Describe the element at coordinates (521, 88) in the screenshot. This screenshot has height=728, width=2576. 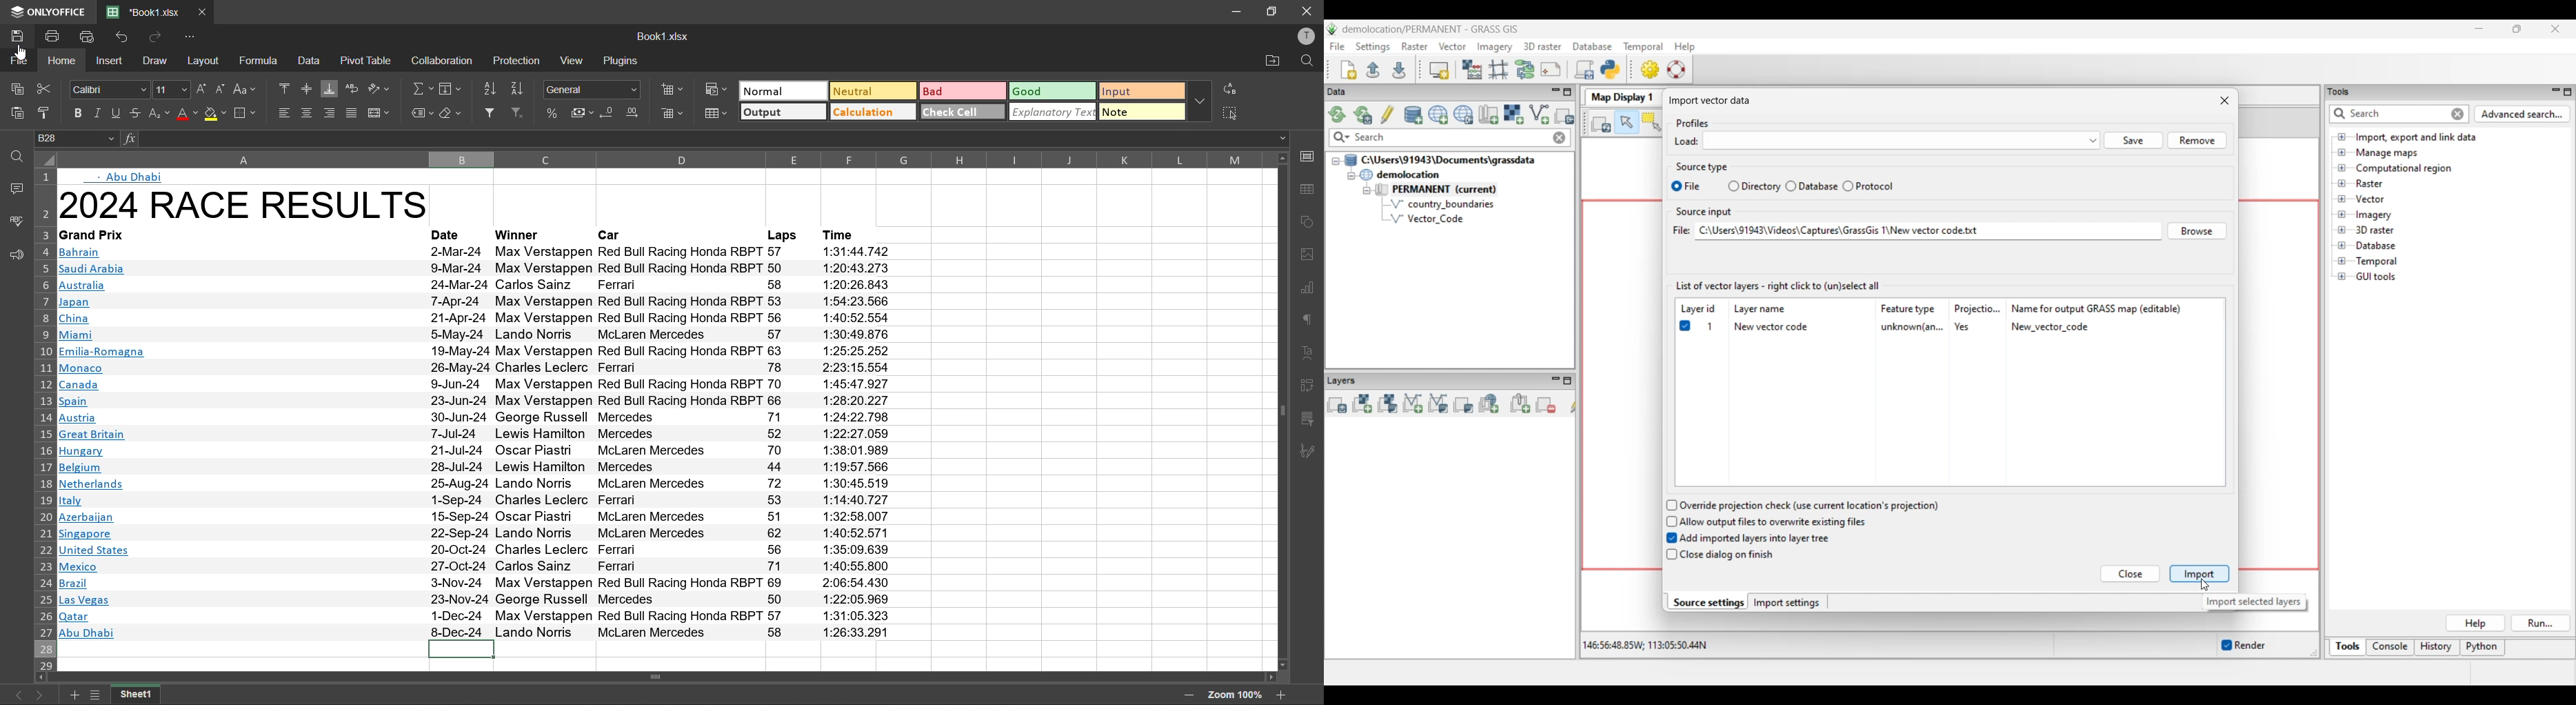
I see `sort descending` at that location.